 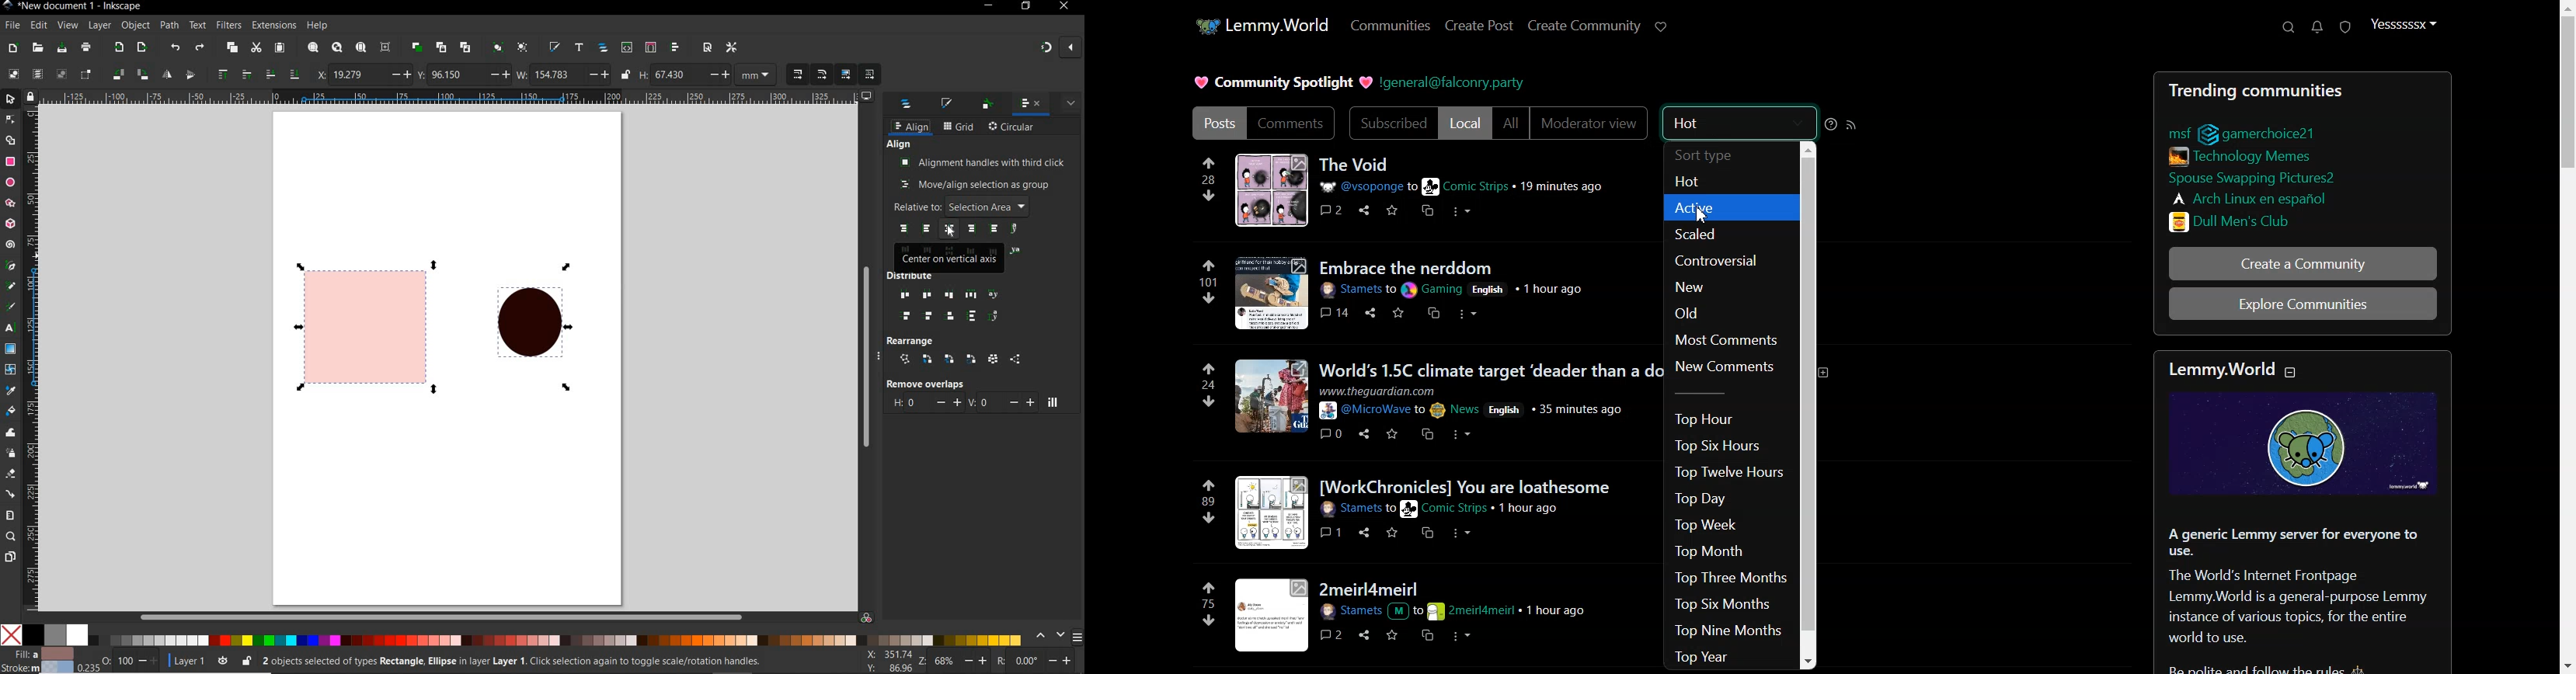 I want to click on object flip 90 clockwise, so click(x=129, y=74).